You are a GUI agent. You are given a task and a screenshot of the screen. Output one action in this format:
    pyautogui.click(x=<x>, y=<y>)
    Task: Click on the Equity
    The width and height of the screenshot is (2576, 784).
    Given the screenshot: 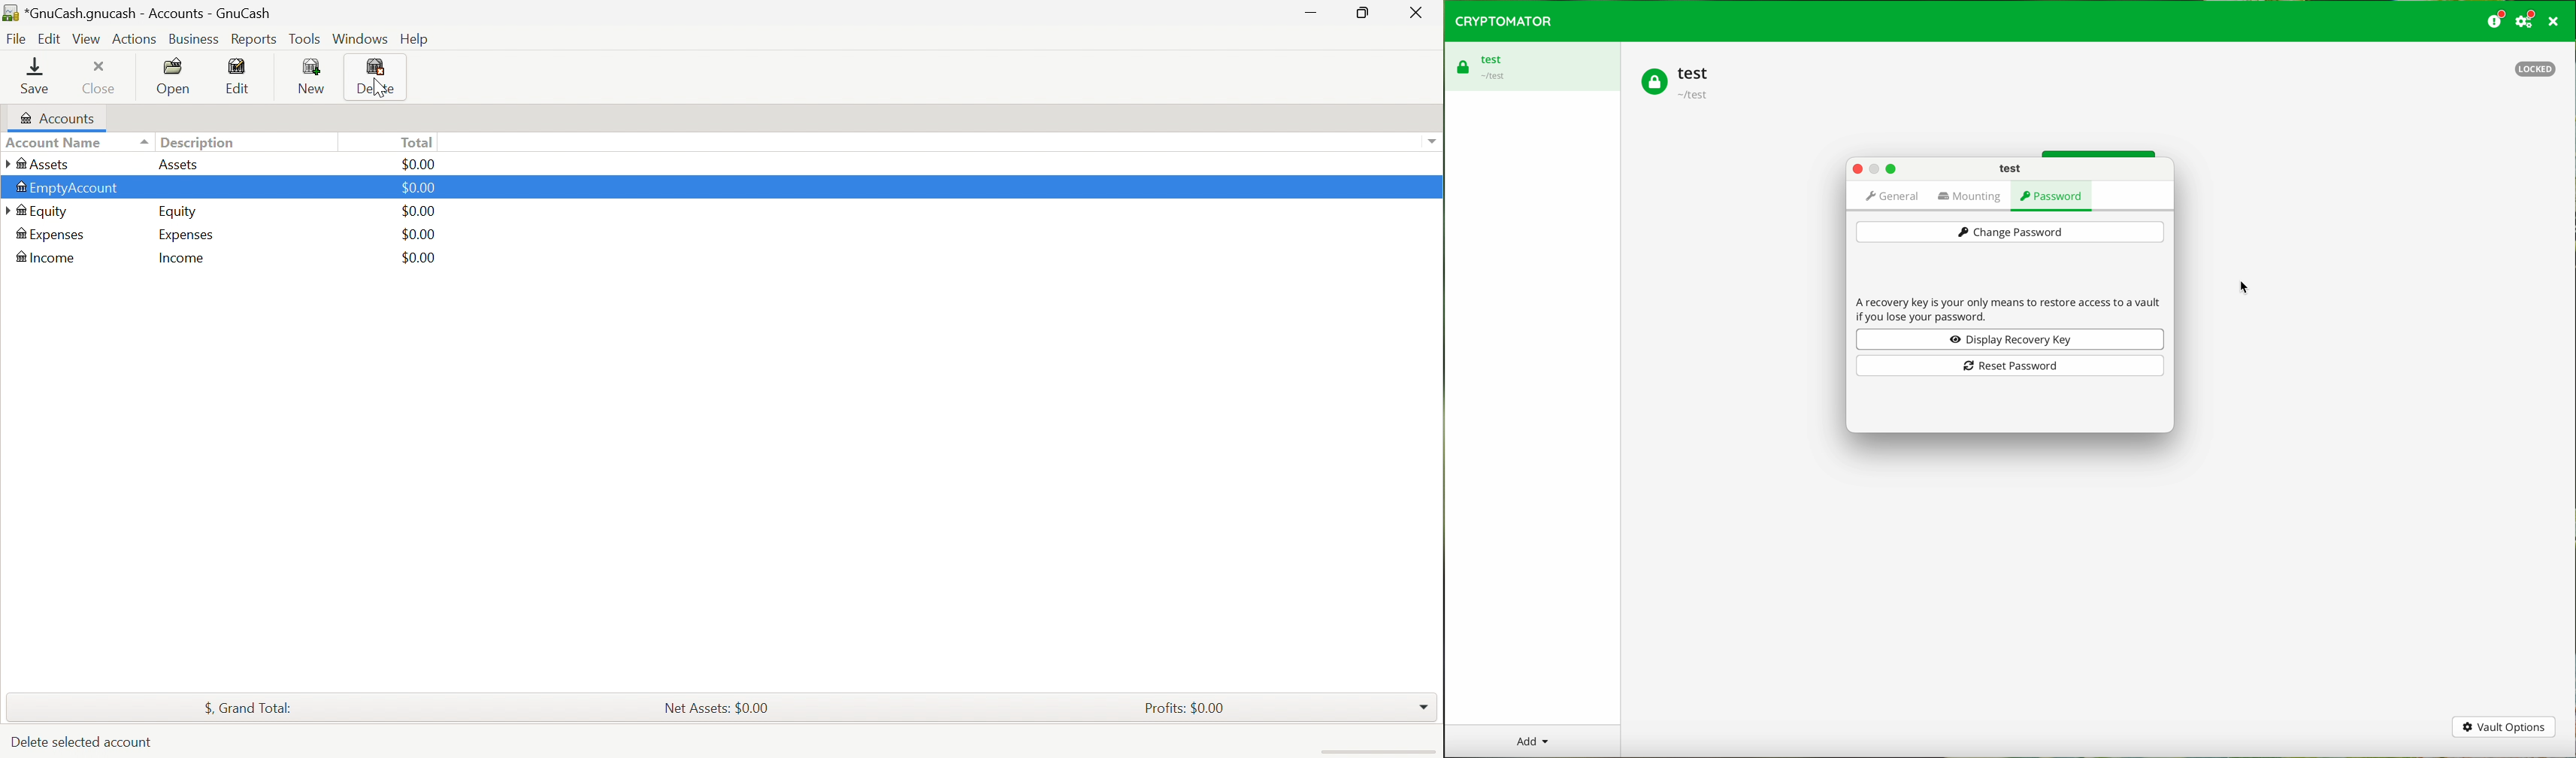 What is the action you would take?
    pyautogui.click(x=41, y=211)
    